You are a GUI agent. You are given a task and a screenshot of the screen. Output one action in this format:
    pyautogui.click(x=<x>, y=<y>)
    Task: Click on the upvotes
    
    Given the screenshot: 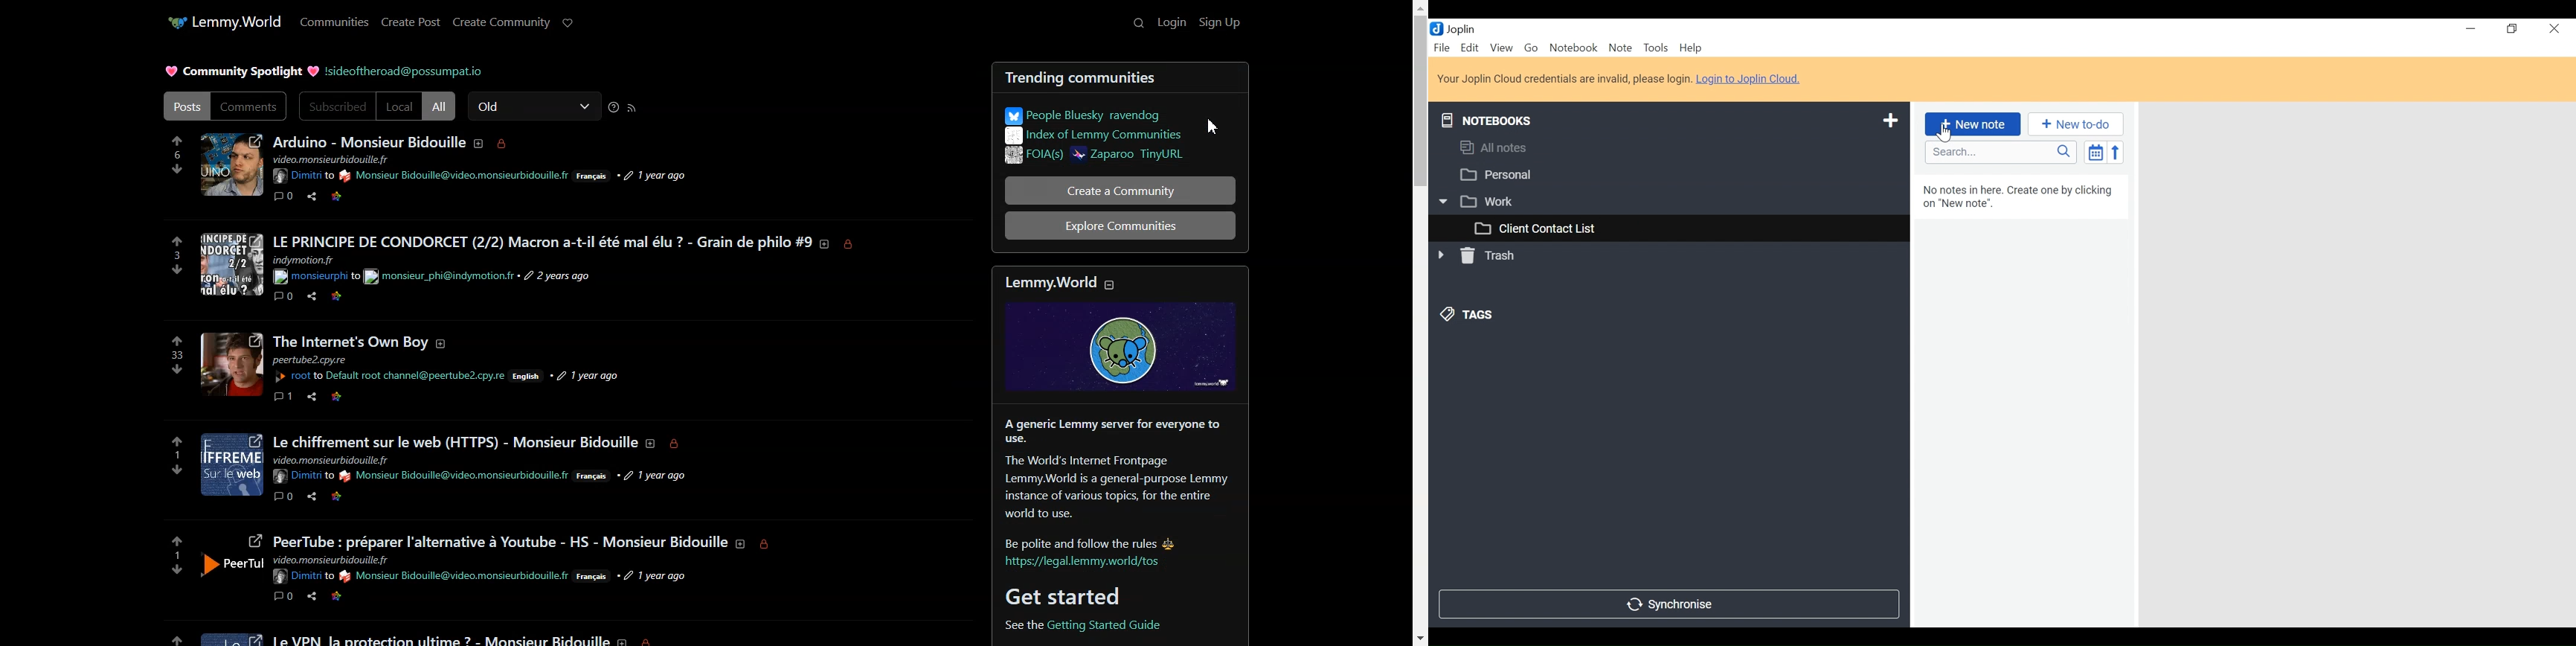 What is the action you would take?
    pyautogui.click(x=177, y=340)
    